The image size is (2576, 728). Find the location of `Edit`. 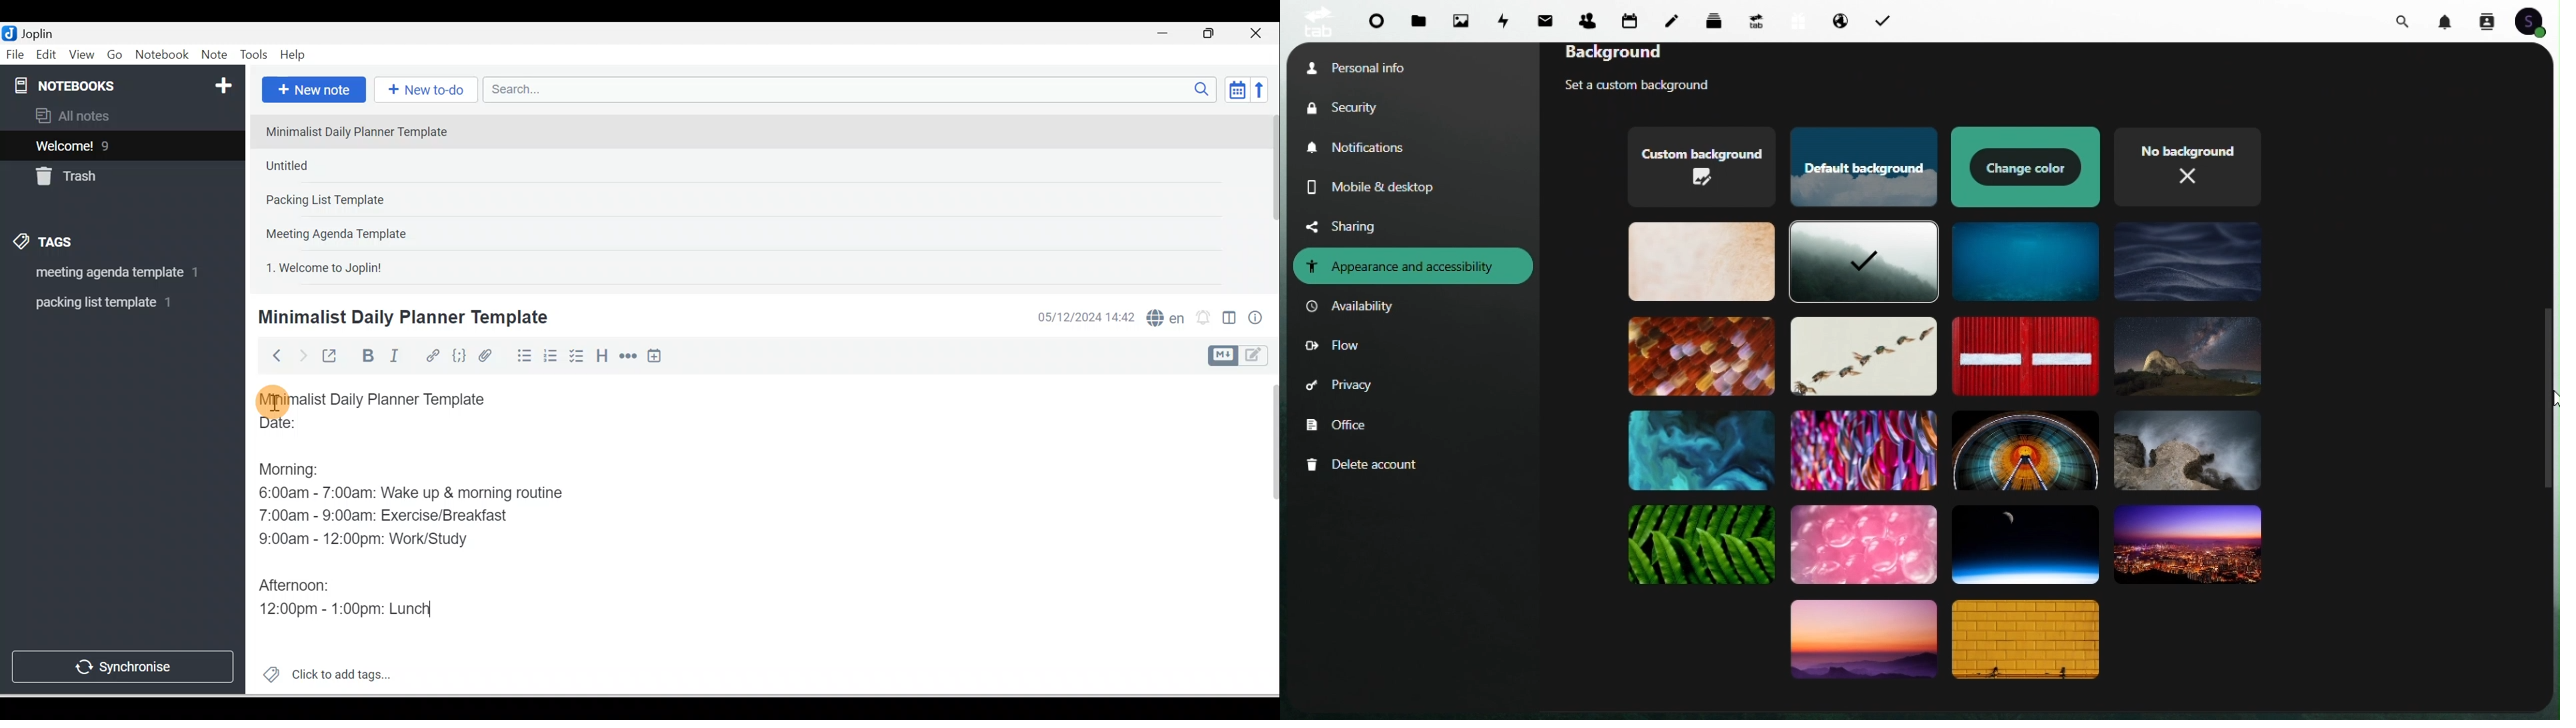

Edit is located at coordinates (47, 55).